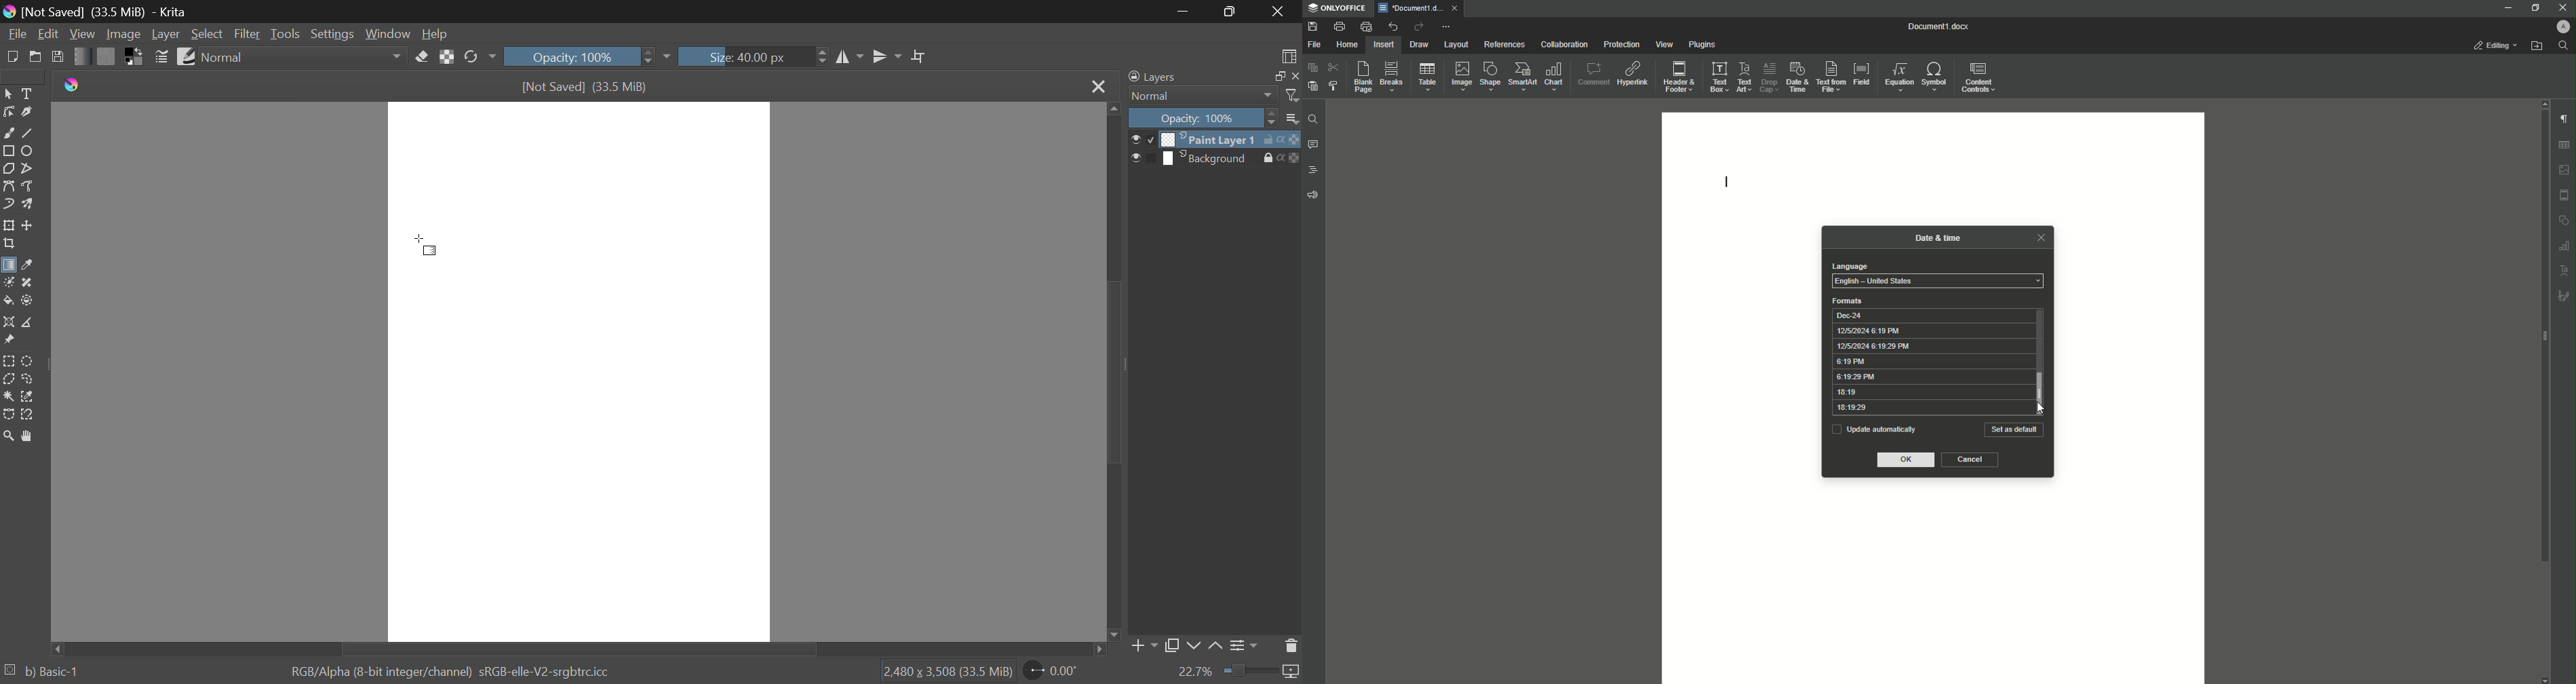 Image resolution: width=2576 pixels, height=700 pixels. What do you see at coordinates (2537, 45) in the screenshot?
I see `Open from file` at bounding box center [2537, 45].